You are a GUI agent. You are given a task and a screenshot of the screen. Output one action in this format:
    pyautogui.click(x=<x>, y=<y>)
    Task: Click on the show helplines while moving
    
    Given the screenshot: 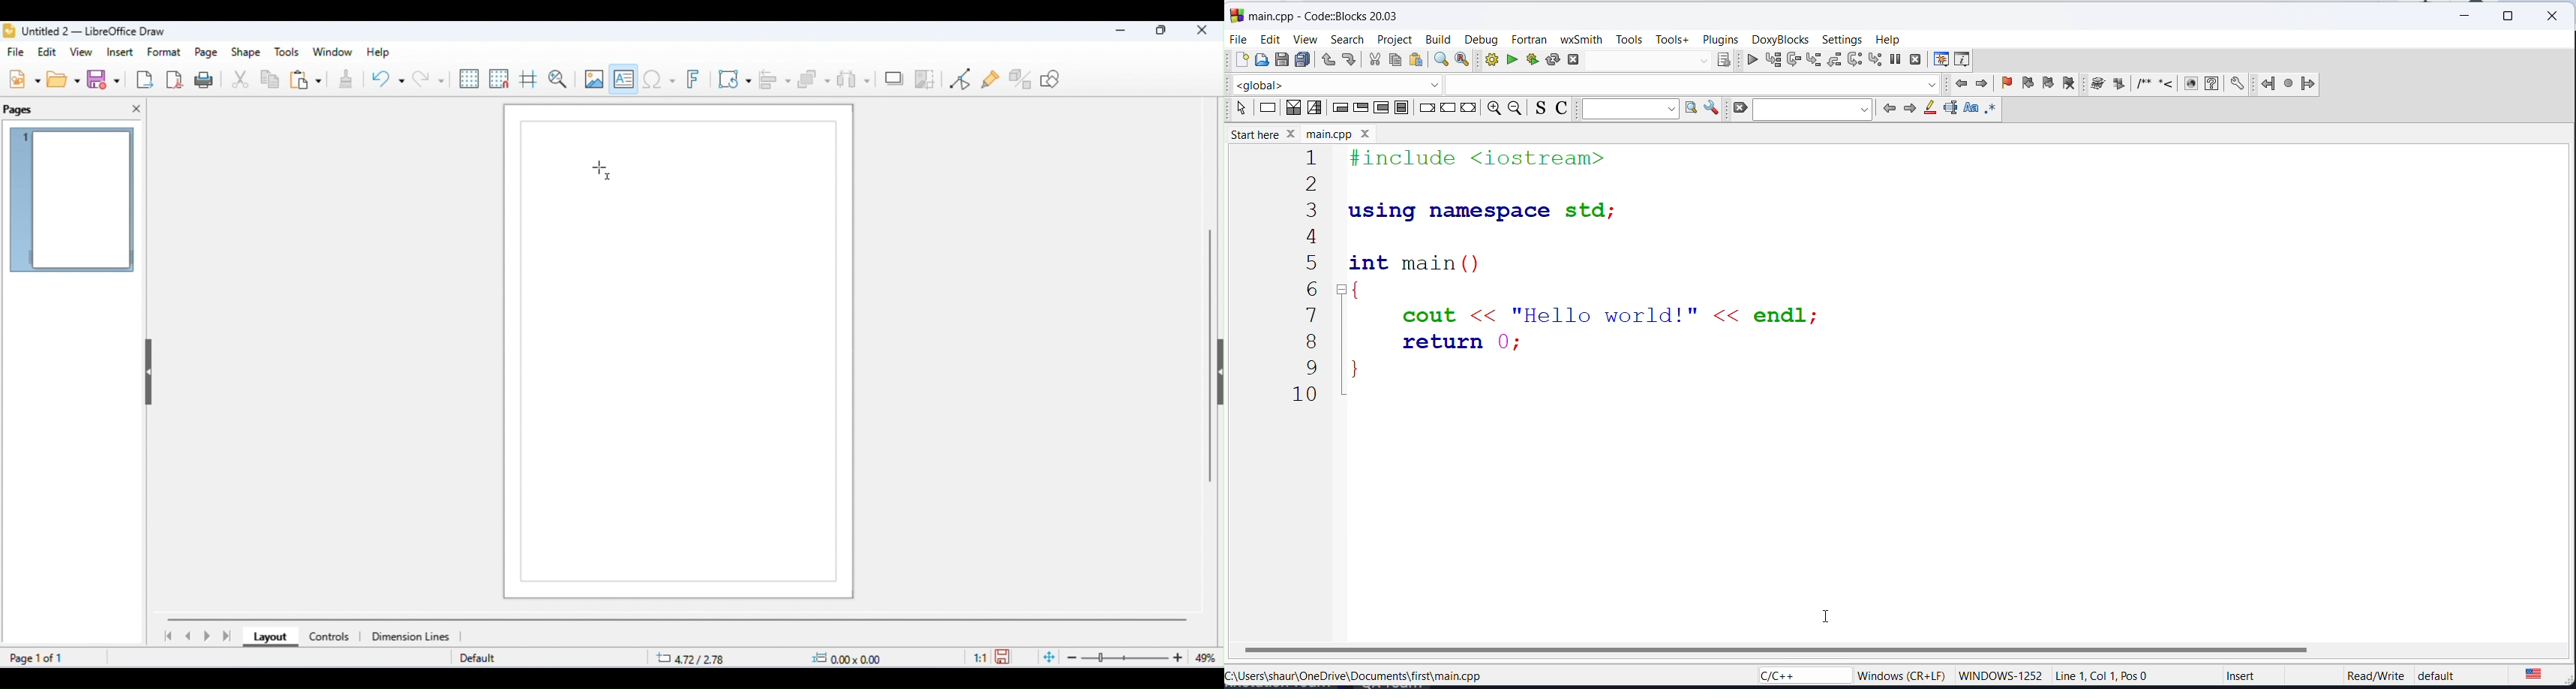 What is the action you would take?
    pyautogui.click(x=528, y=81)
    